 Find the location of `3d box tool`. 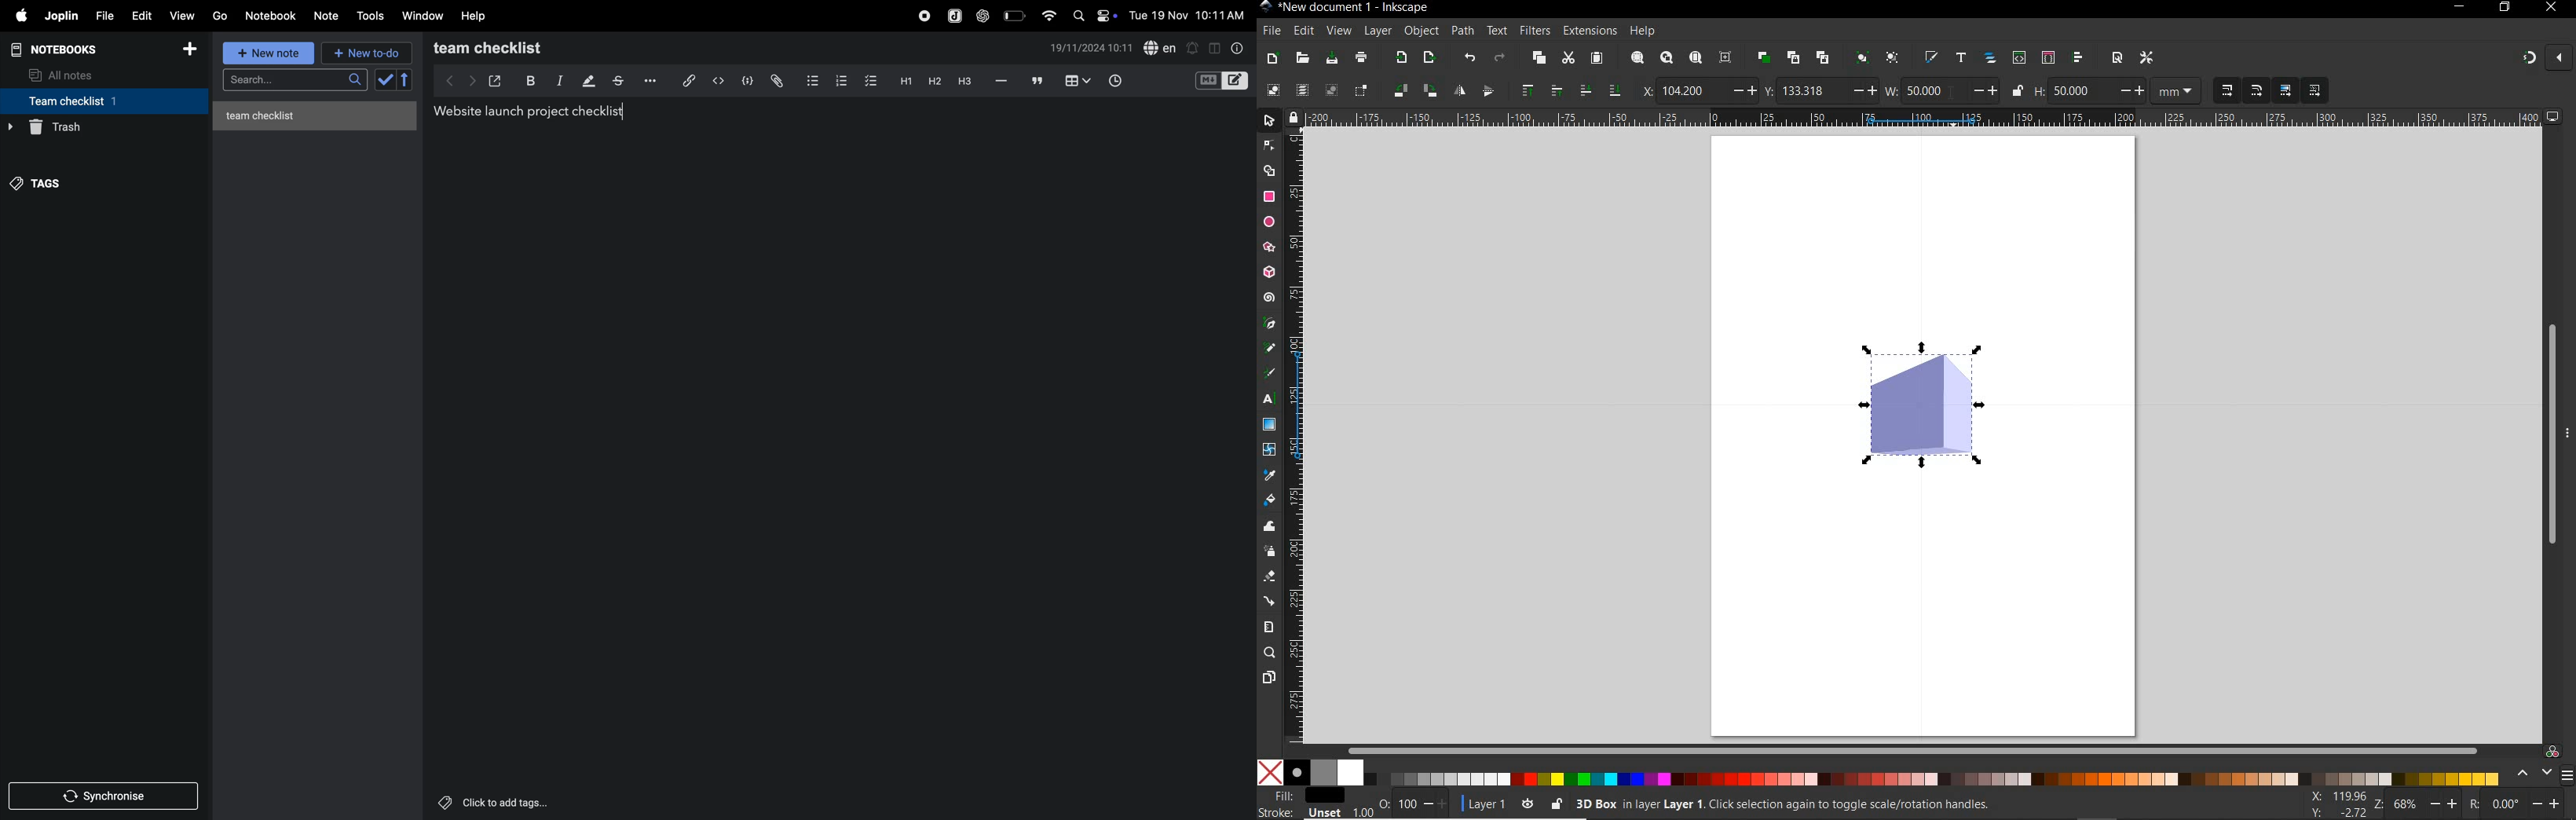

3d box tool is located at coordinates (1268, 273).